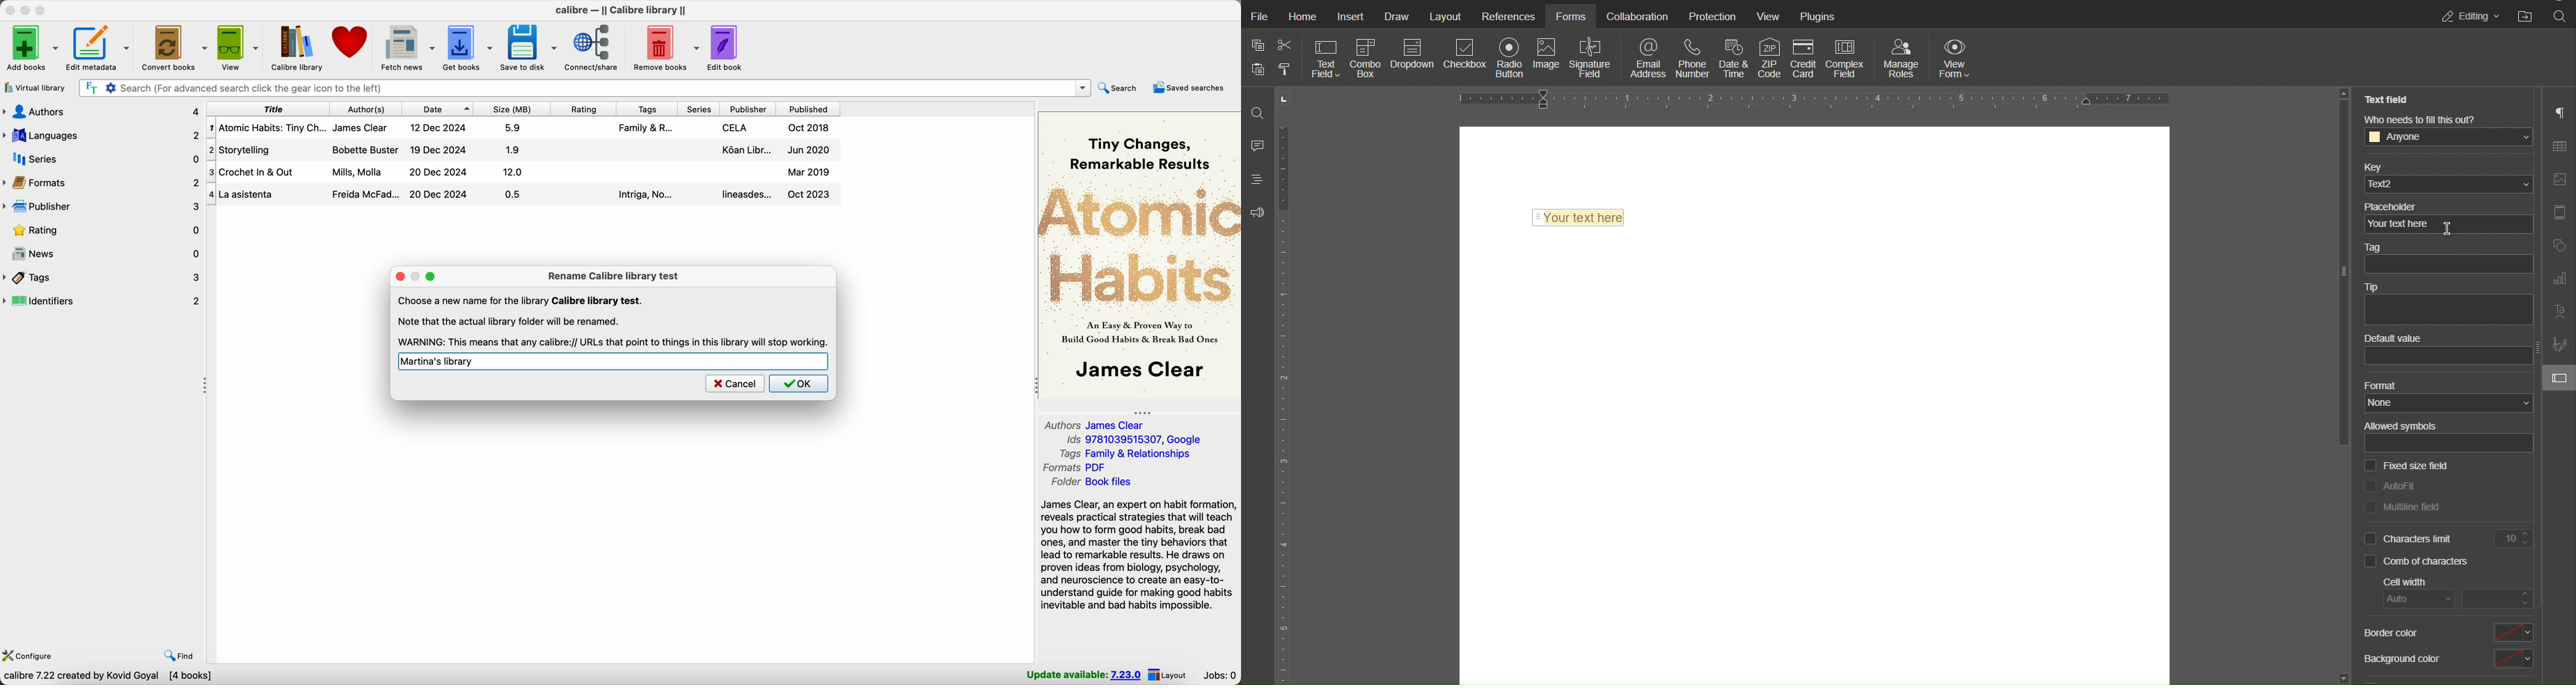 This screenshot has width=2576, height=700. Describe the element at coordinates (2449, 658) in the screenshot. I see `Background color` at that location.